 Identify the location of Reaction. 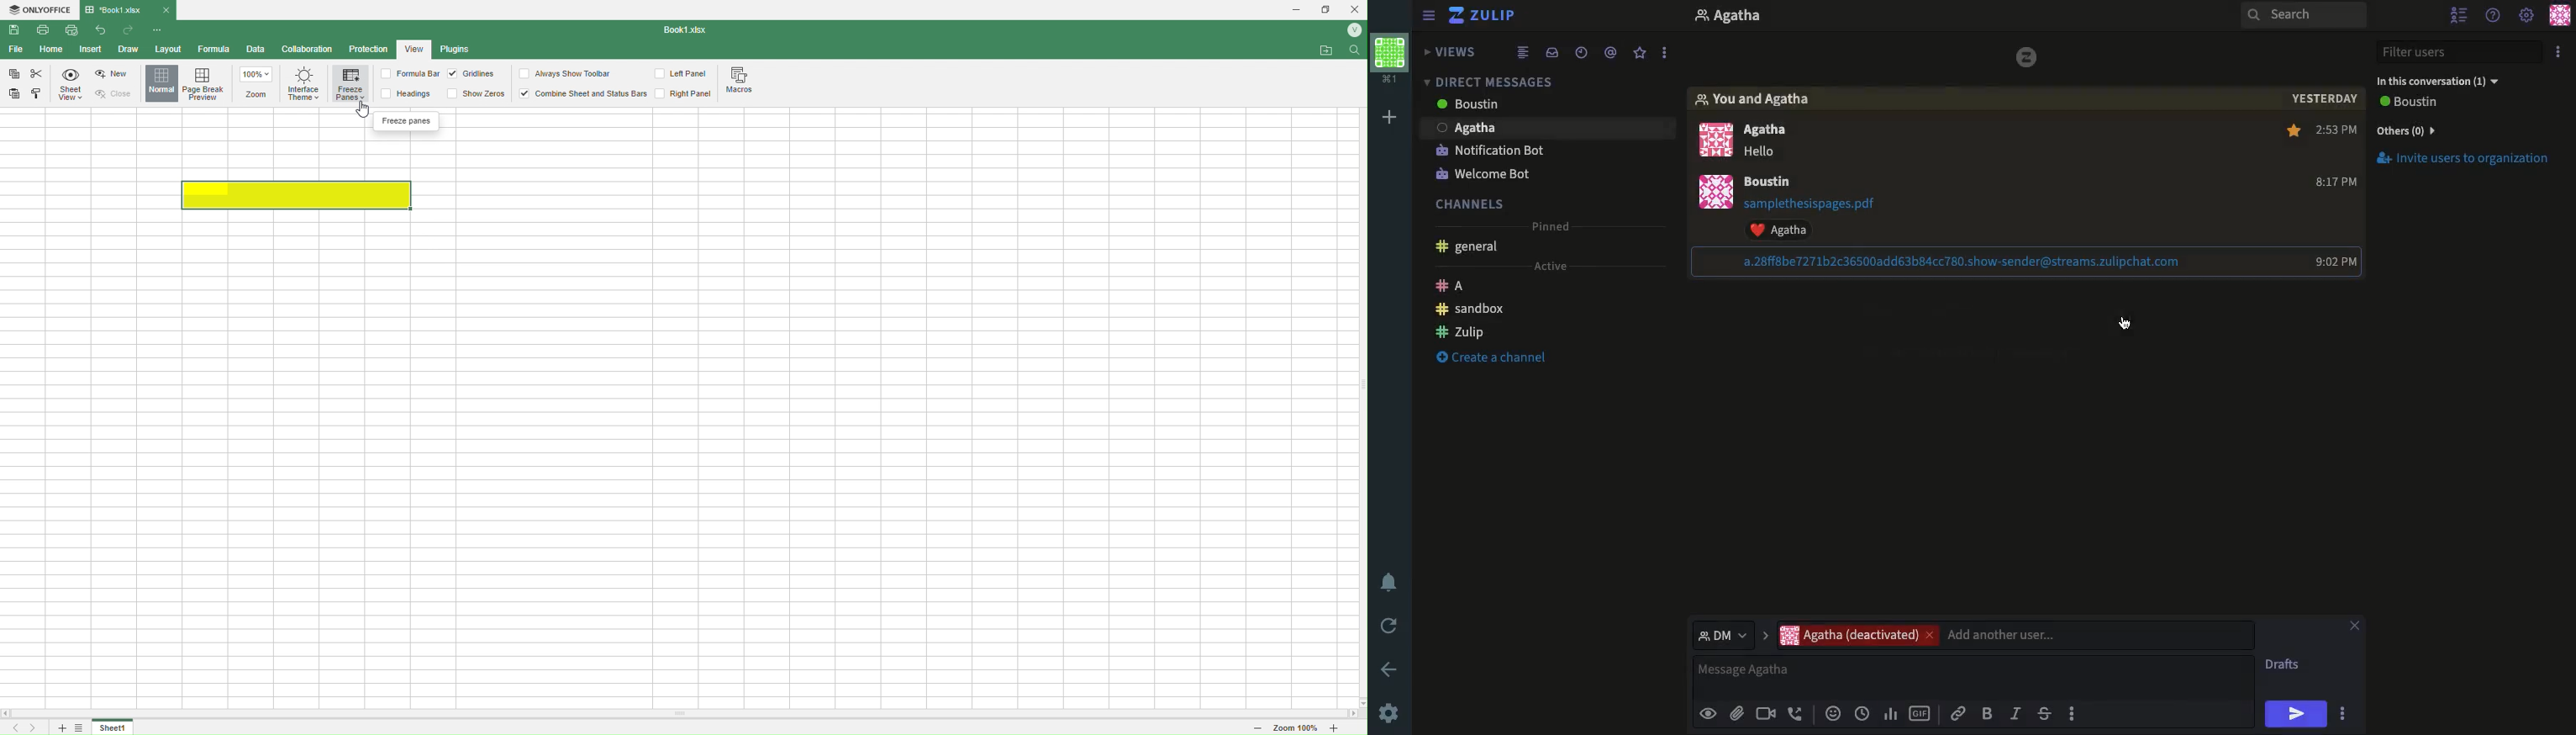
(1788, 230).